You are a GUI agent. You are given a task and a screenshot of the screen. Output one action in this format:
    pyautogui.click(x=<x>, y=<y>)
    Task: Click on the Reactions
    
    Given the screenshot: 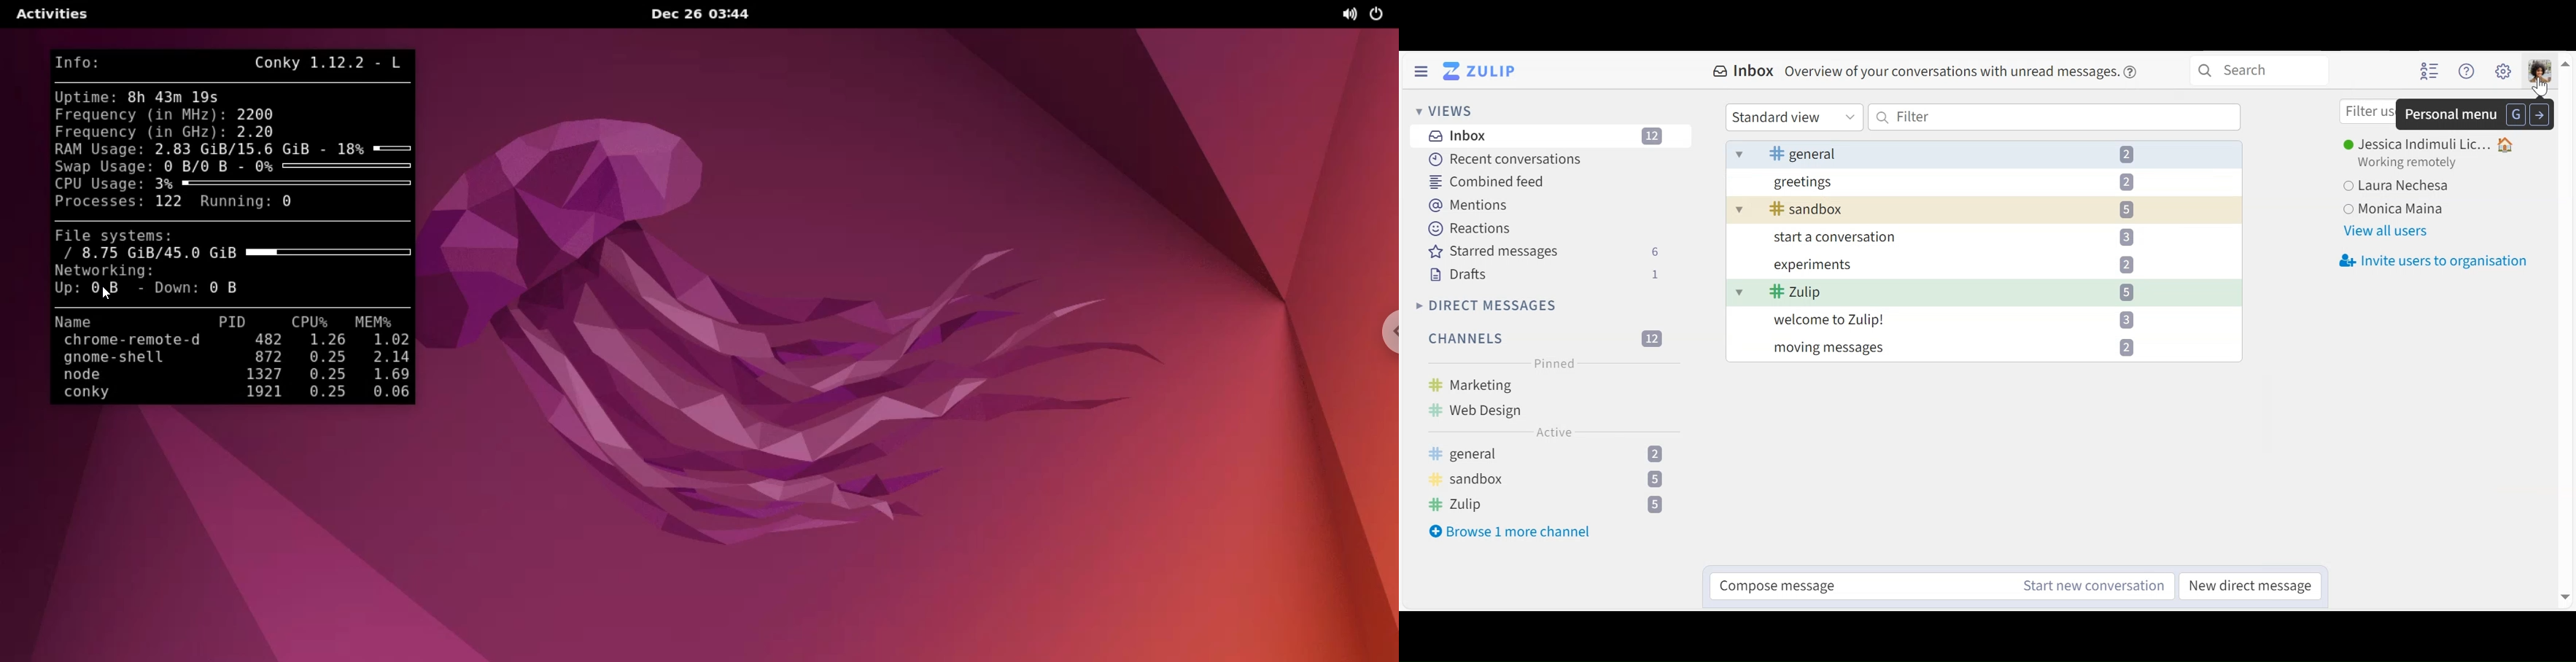 What is the action you would take?
    pyautogui.click(x=1471, y=228)
    